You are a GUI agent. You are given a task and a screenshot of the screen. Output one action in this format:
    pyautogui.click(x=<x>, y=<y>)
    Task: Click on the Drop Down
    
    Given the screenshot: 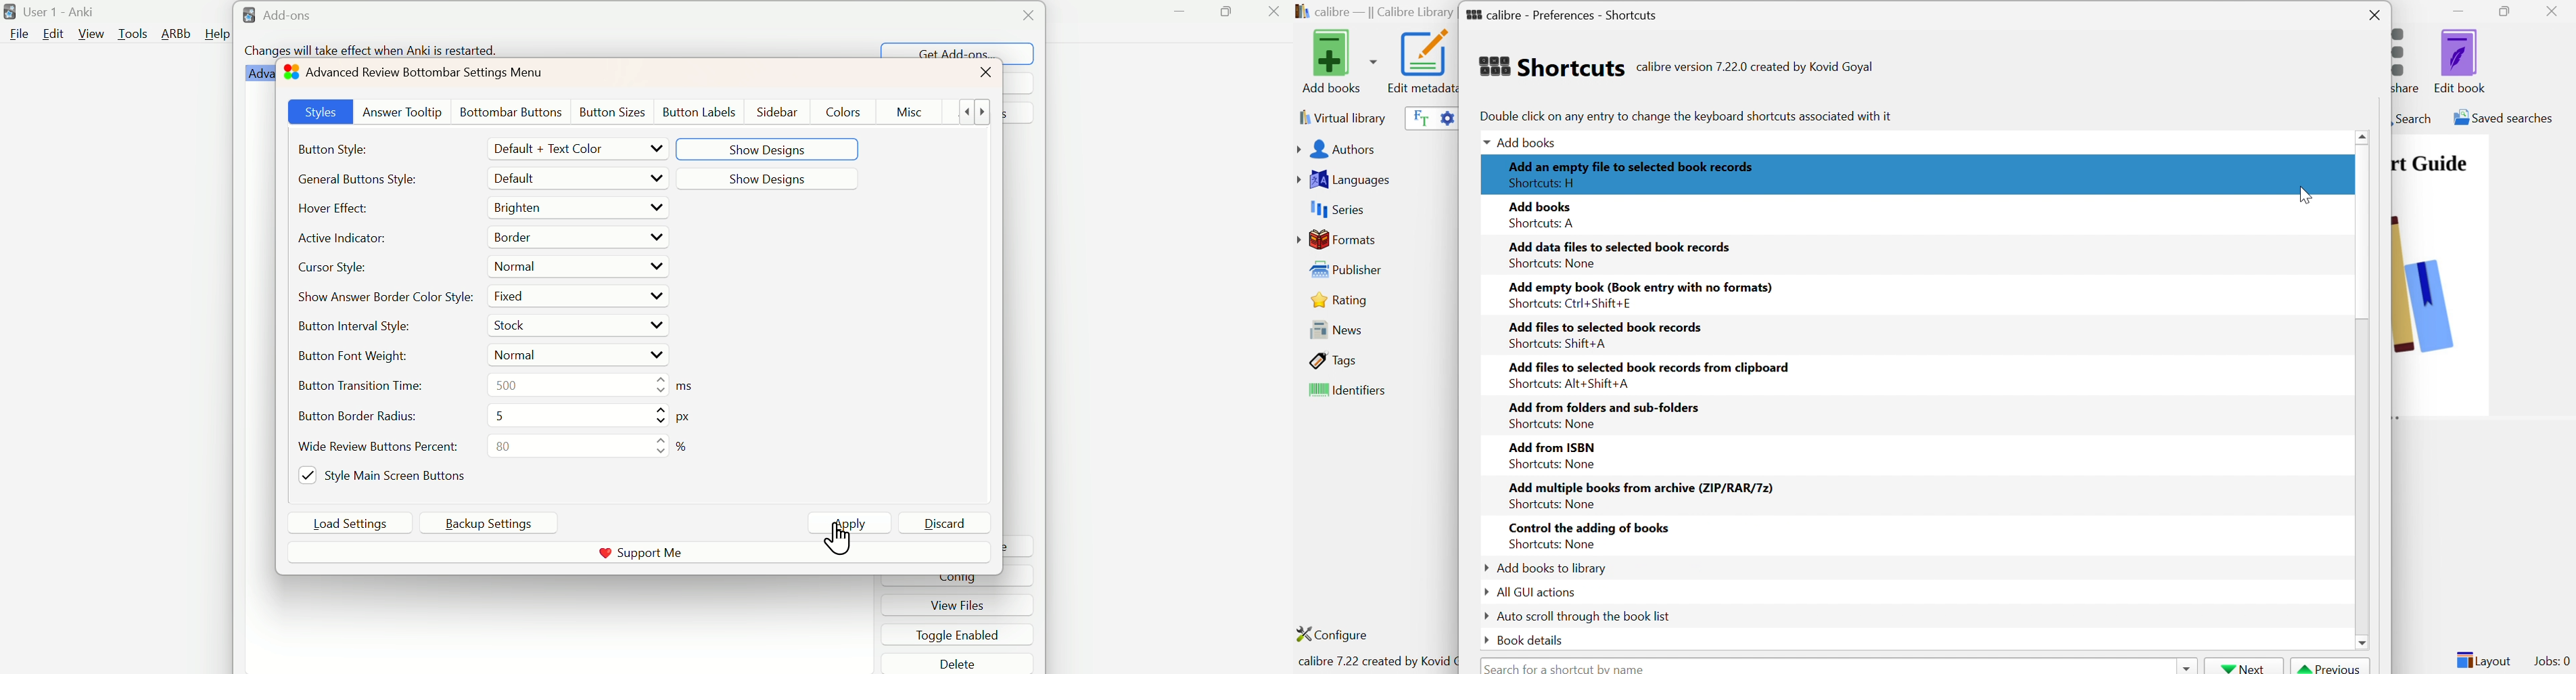 What is the action you would take?
    pyautogui.click(x=2185, y=666)
    